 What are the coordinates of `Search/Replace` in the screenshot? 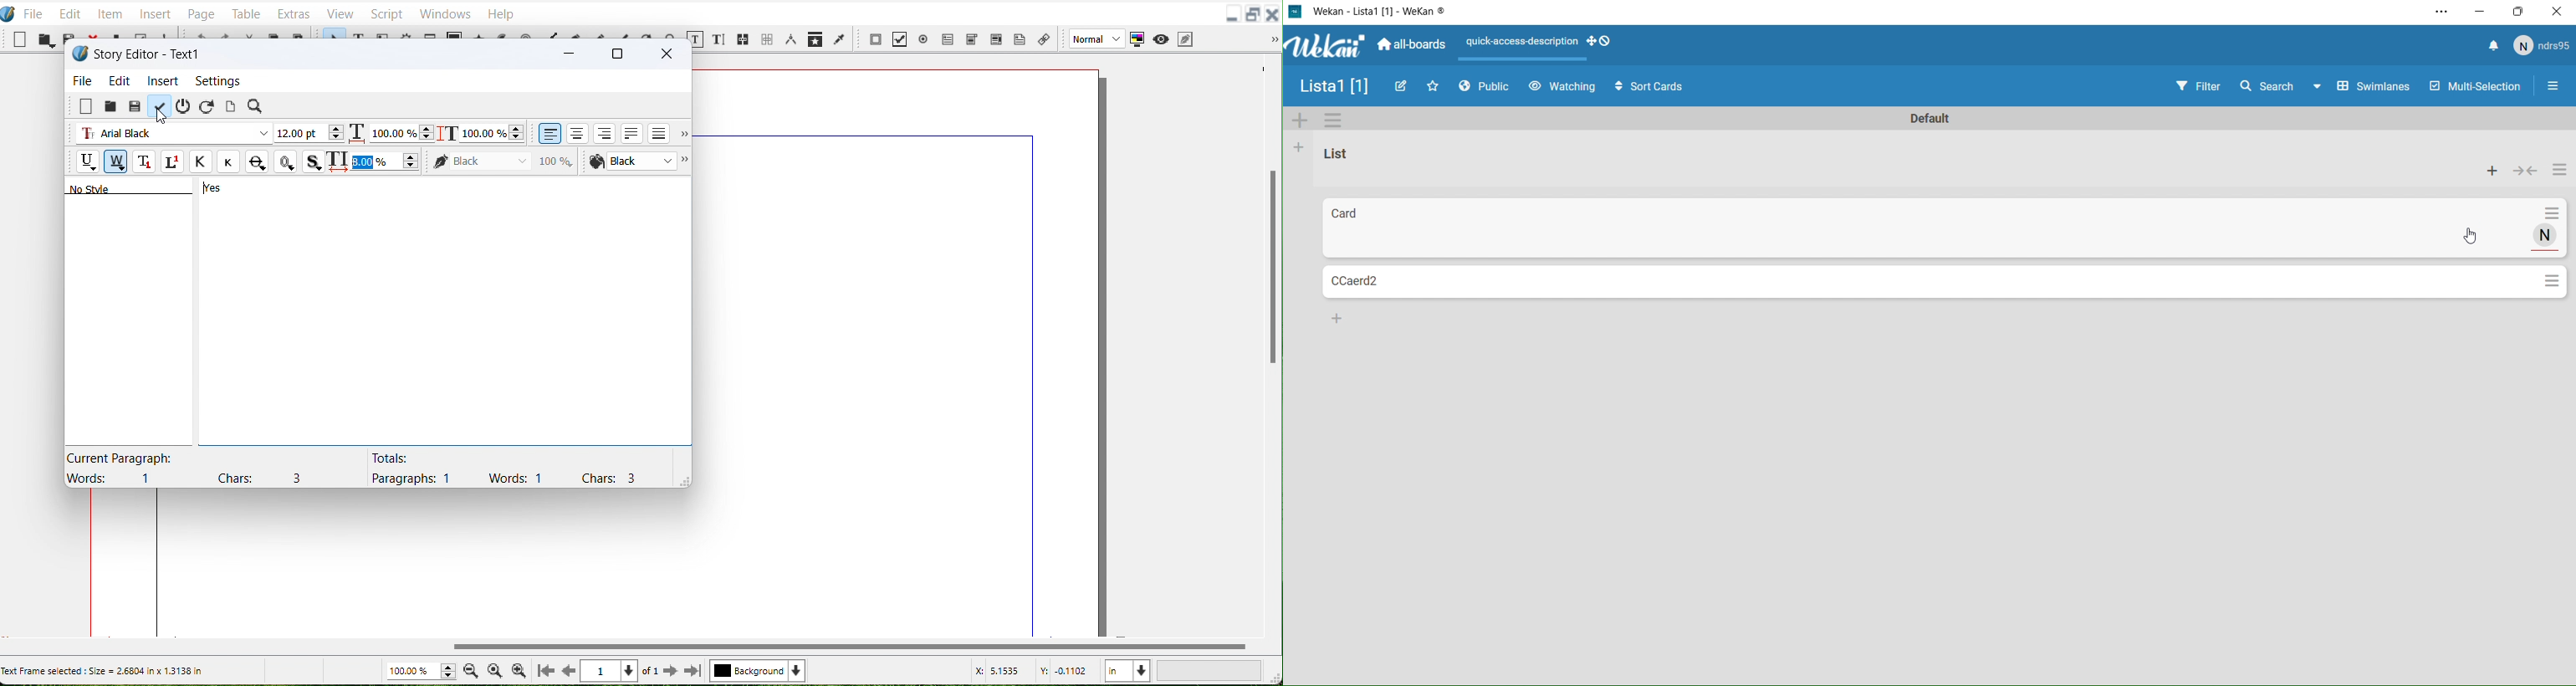 It's located at (257, 105).